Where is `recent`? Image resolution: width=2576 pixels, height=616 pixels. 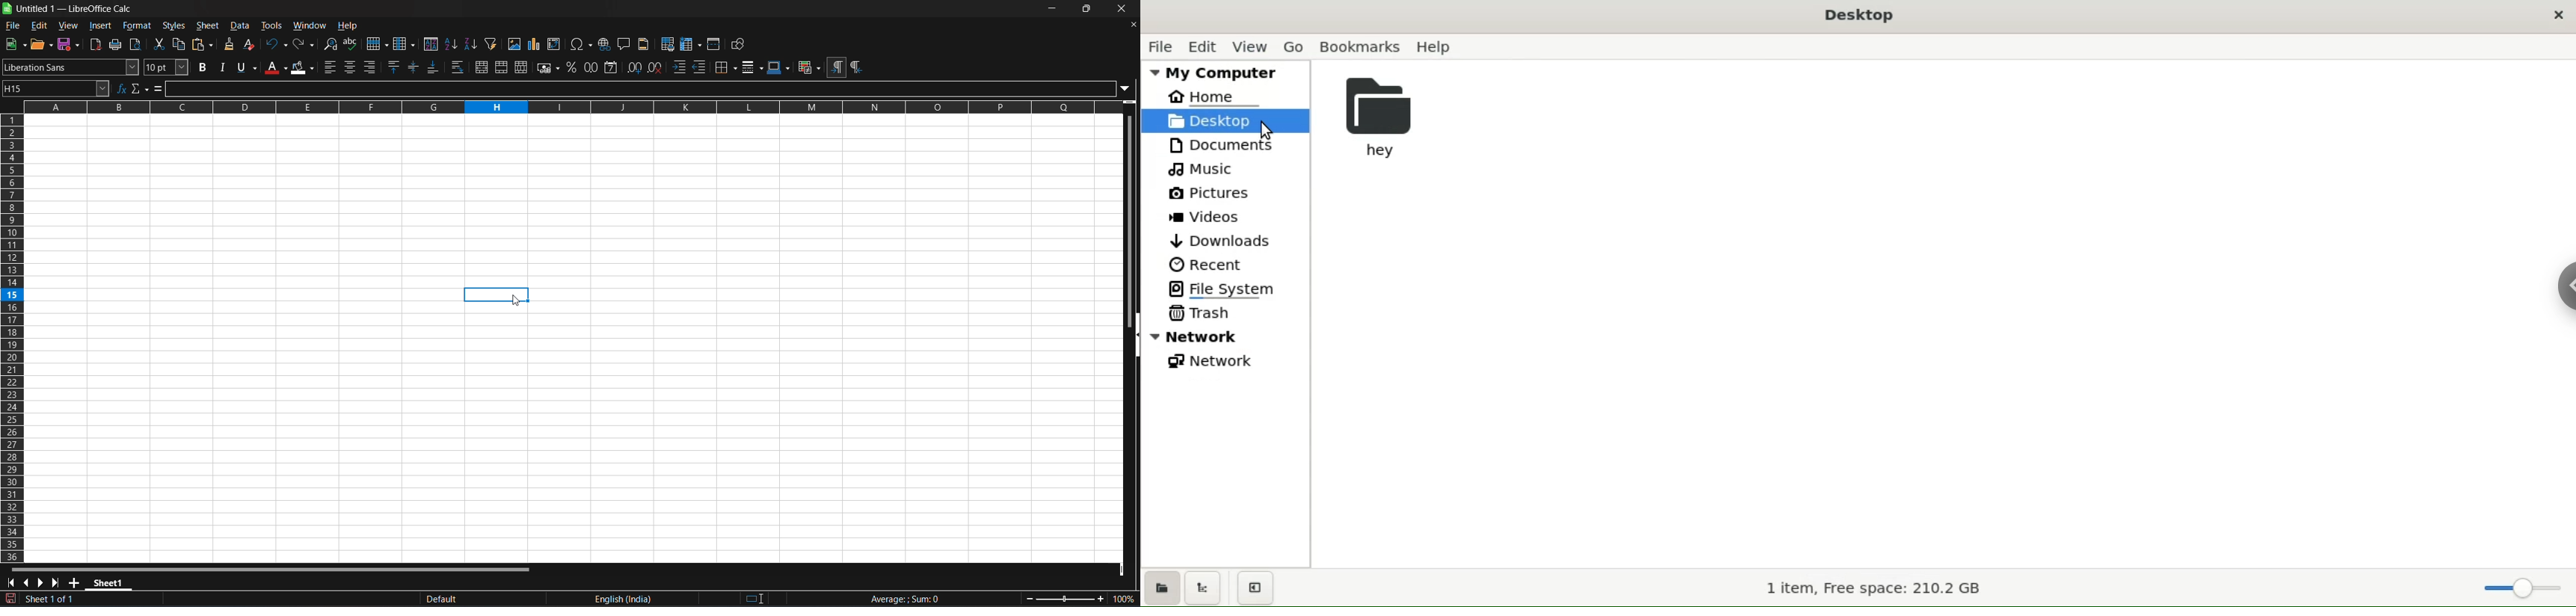 recent is located at coordinates (1208, 264).